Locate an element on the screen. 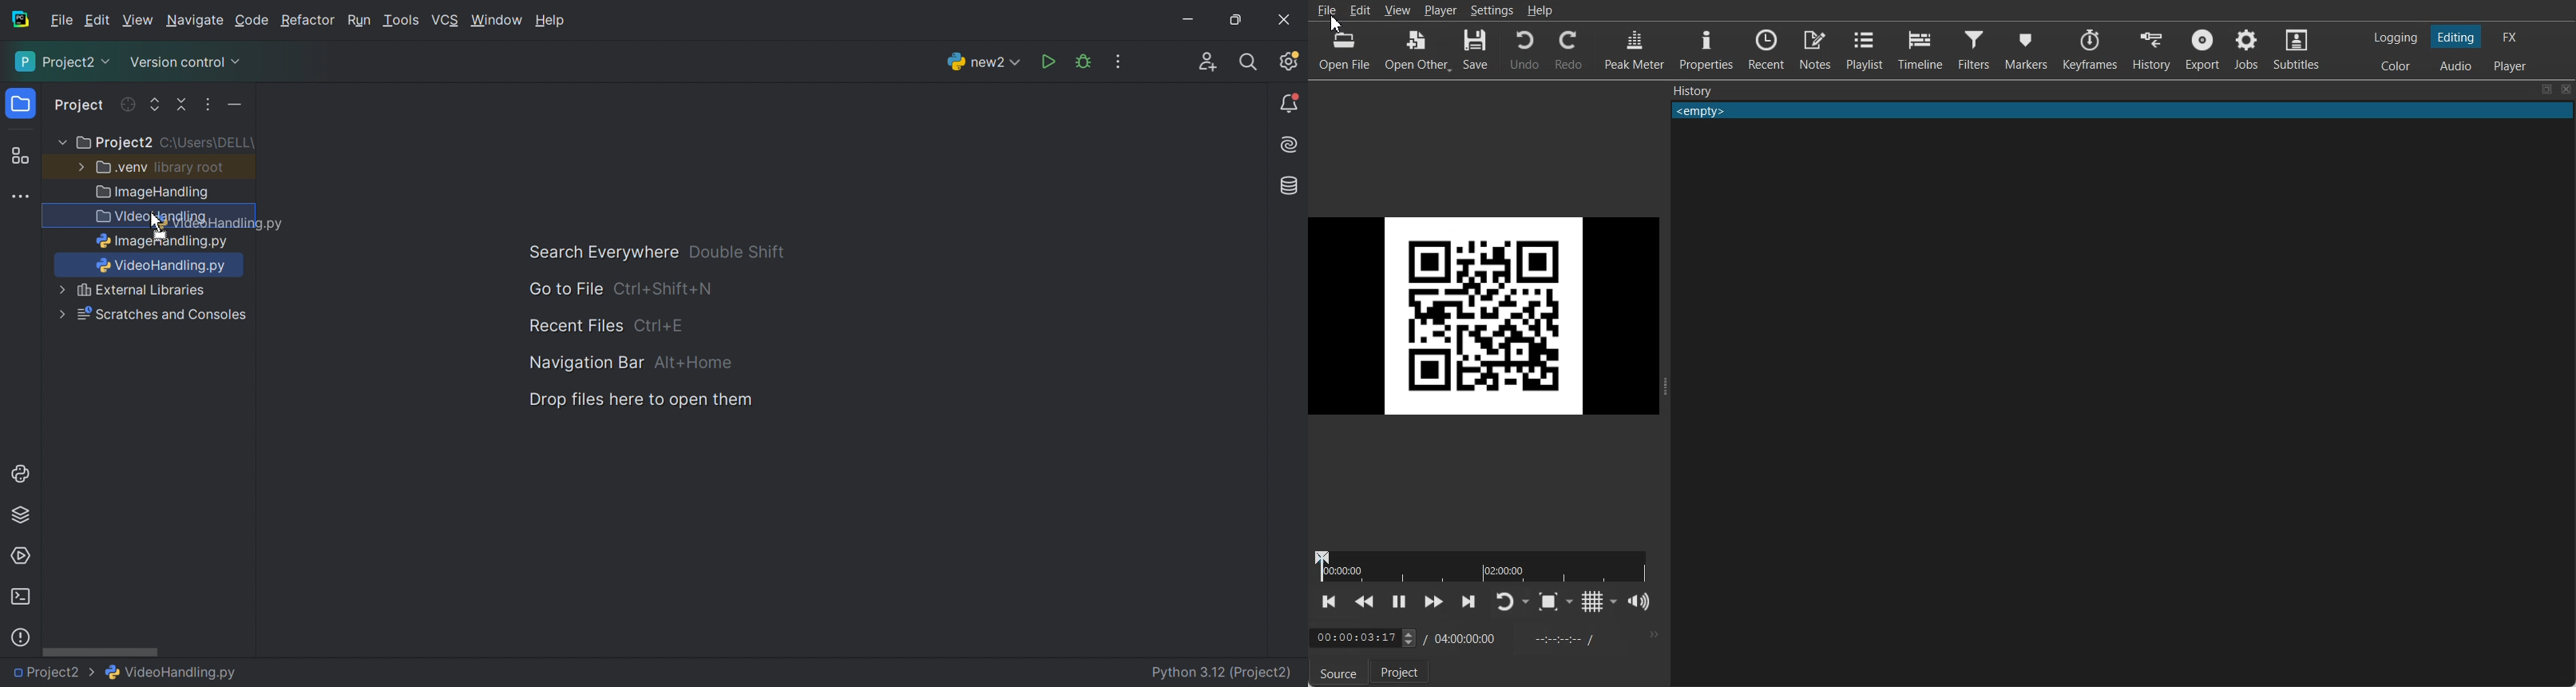 The height and width of the screenshot is (700, 2576). Subtitles is located at coordinates (2297, 48).